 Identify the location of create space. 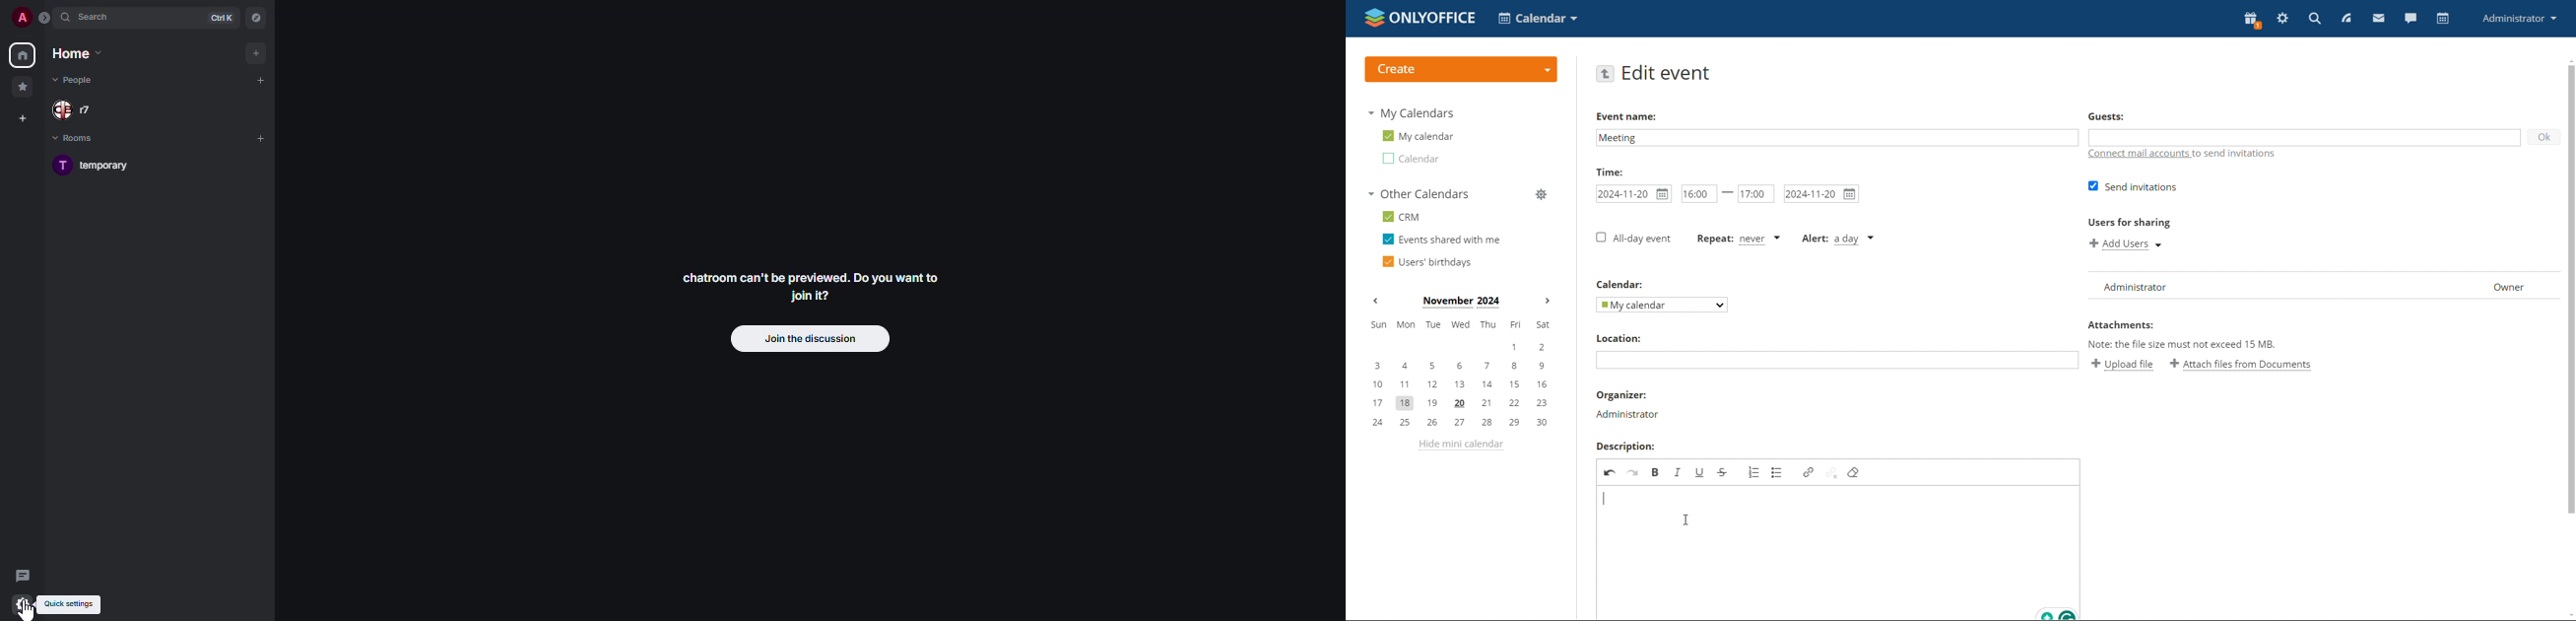
(20, 120).